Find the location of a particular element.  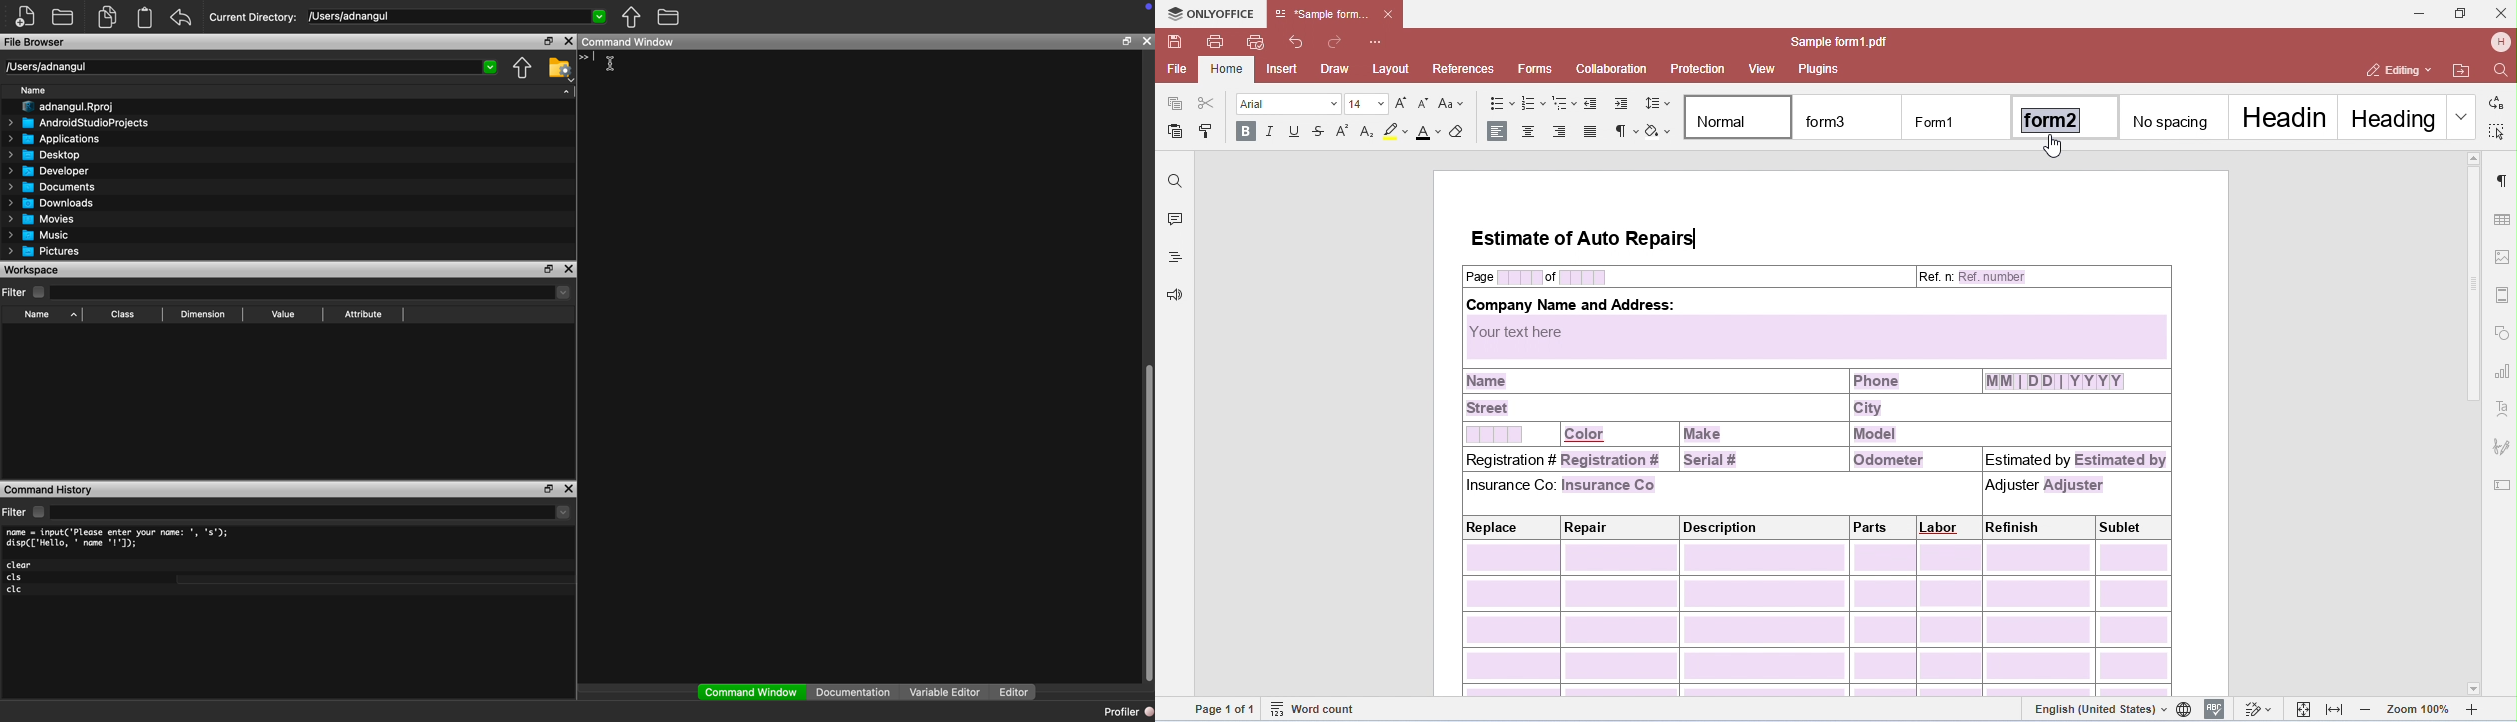

Name  is located at coordinates (49, 315).